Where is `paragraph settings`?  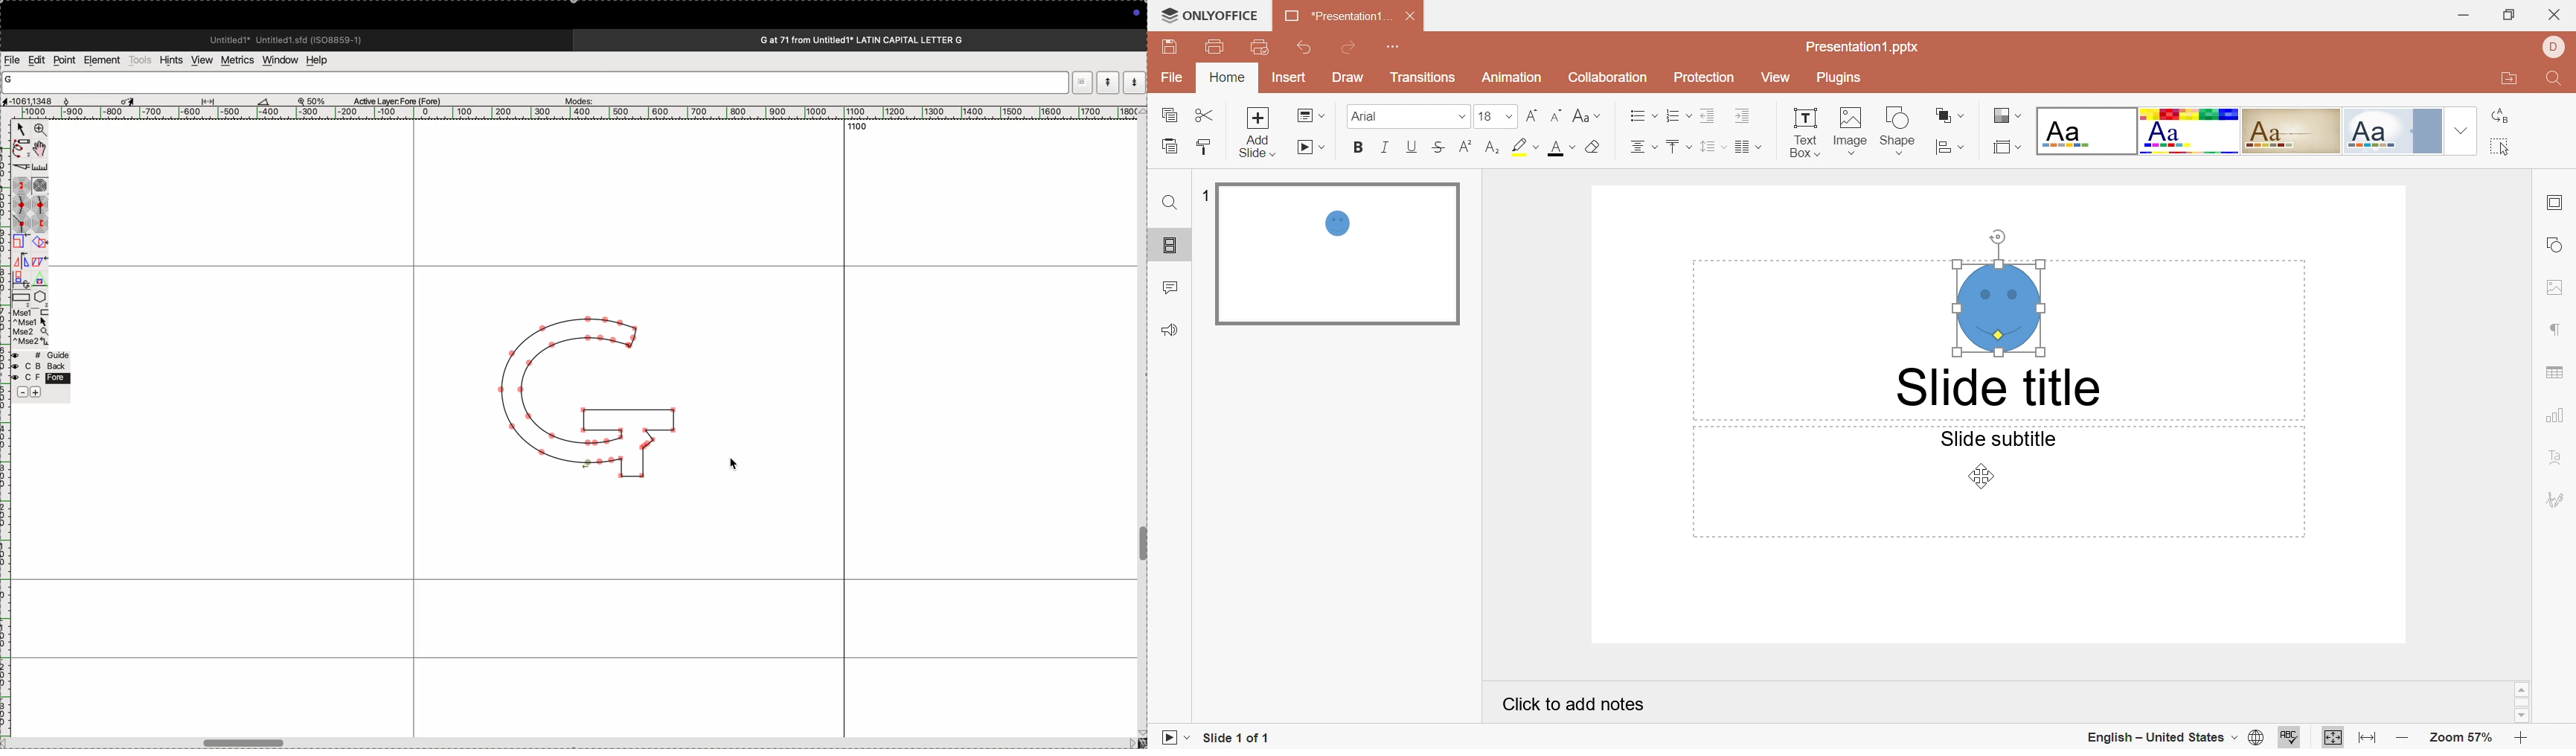 paragraph settings is located at coordinates (2557, 331).